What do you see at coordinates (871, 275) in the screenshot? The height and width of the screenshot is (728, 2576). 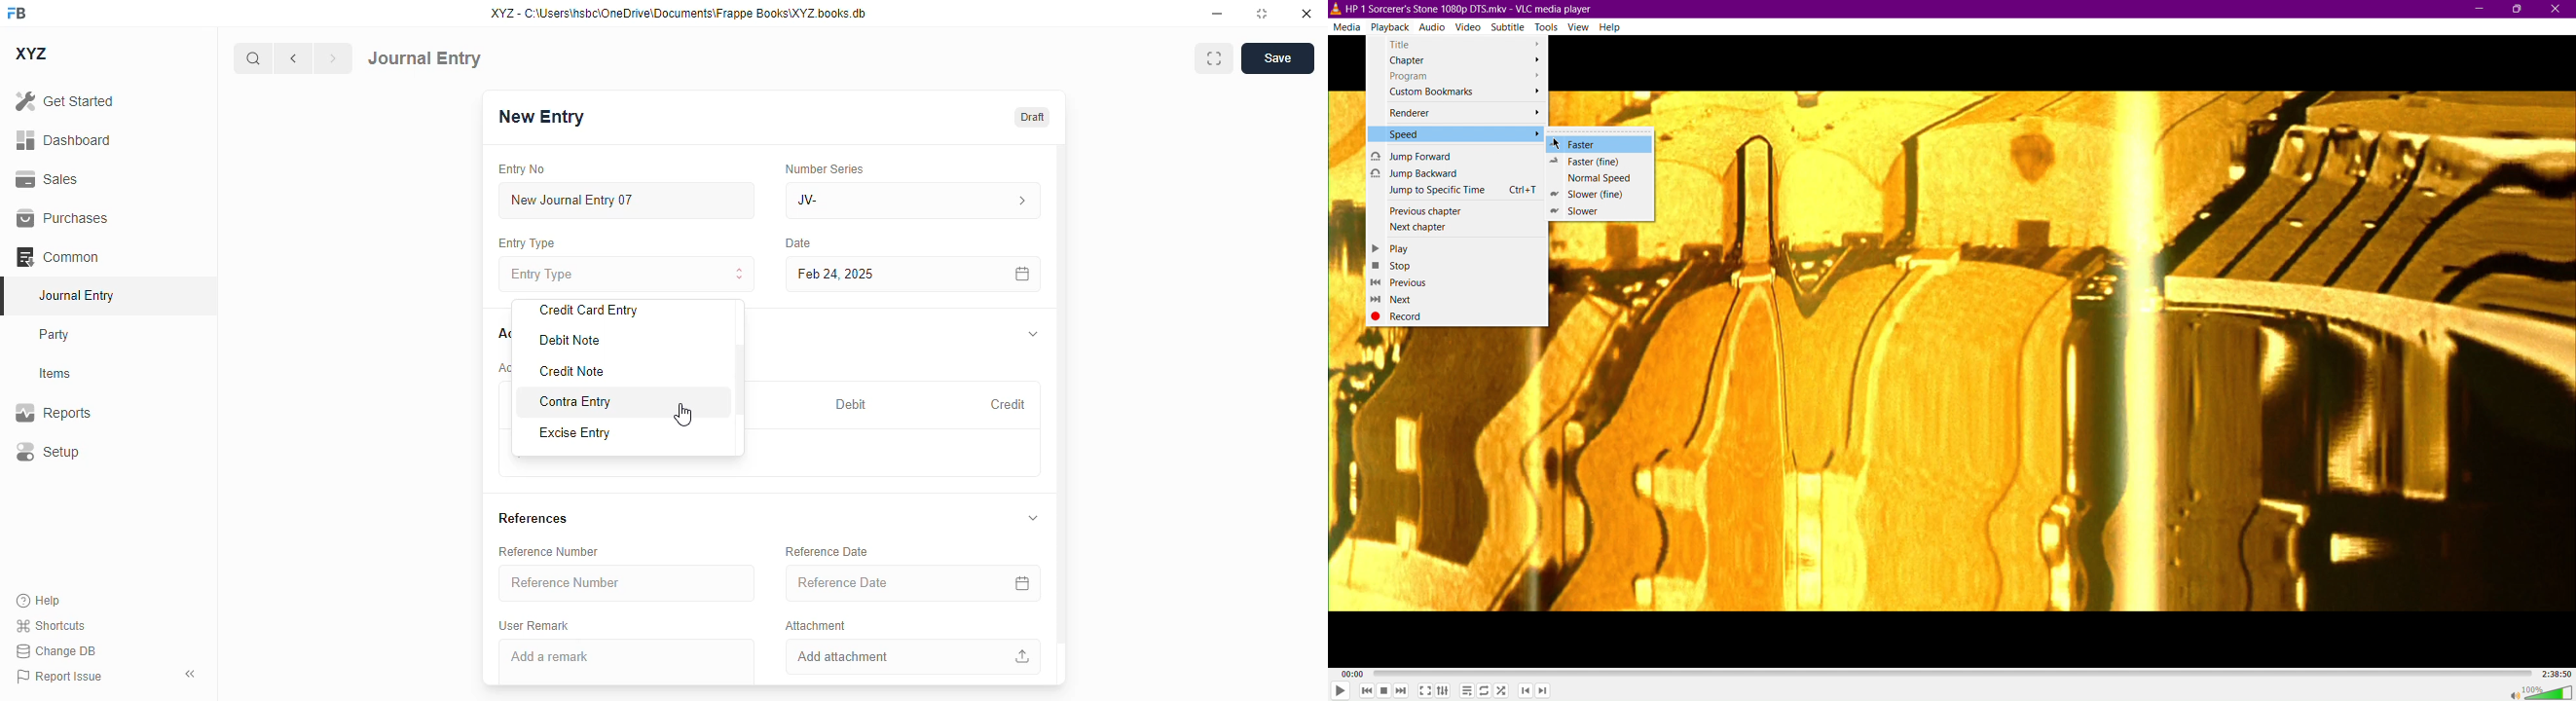 I see `feb 24, 2025` at bounding box center [871, 275].